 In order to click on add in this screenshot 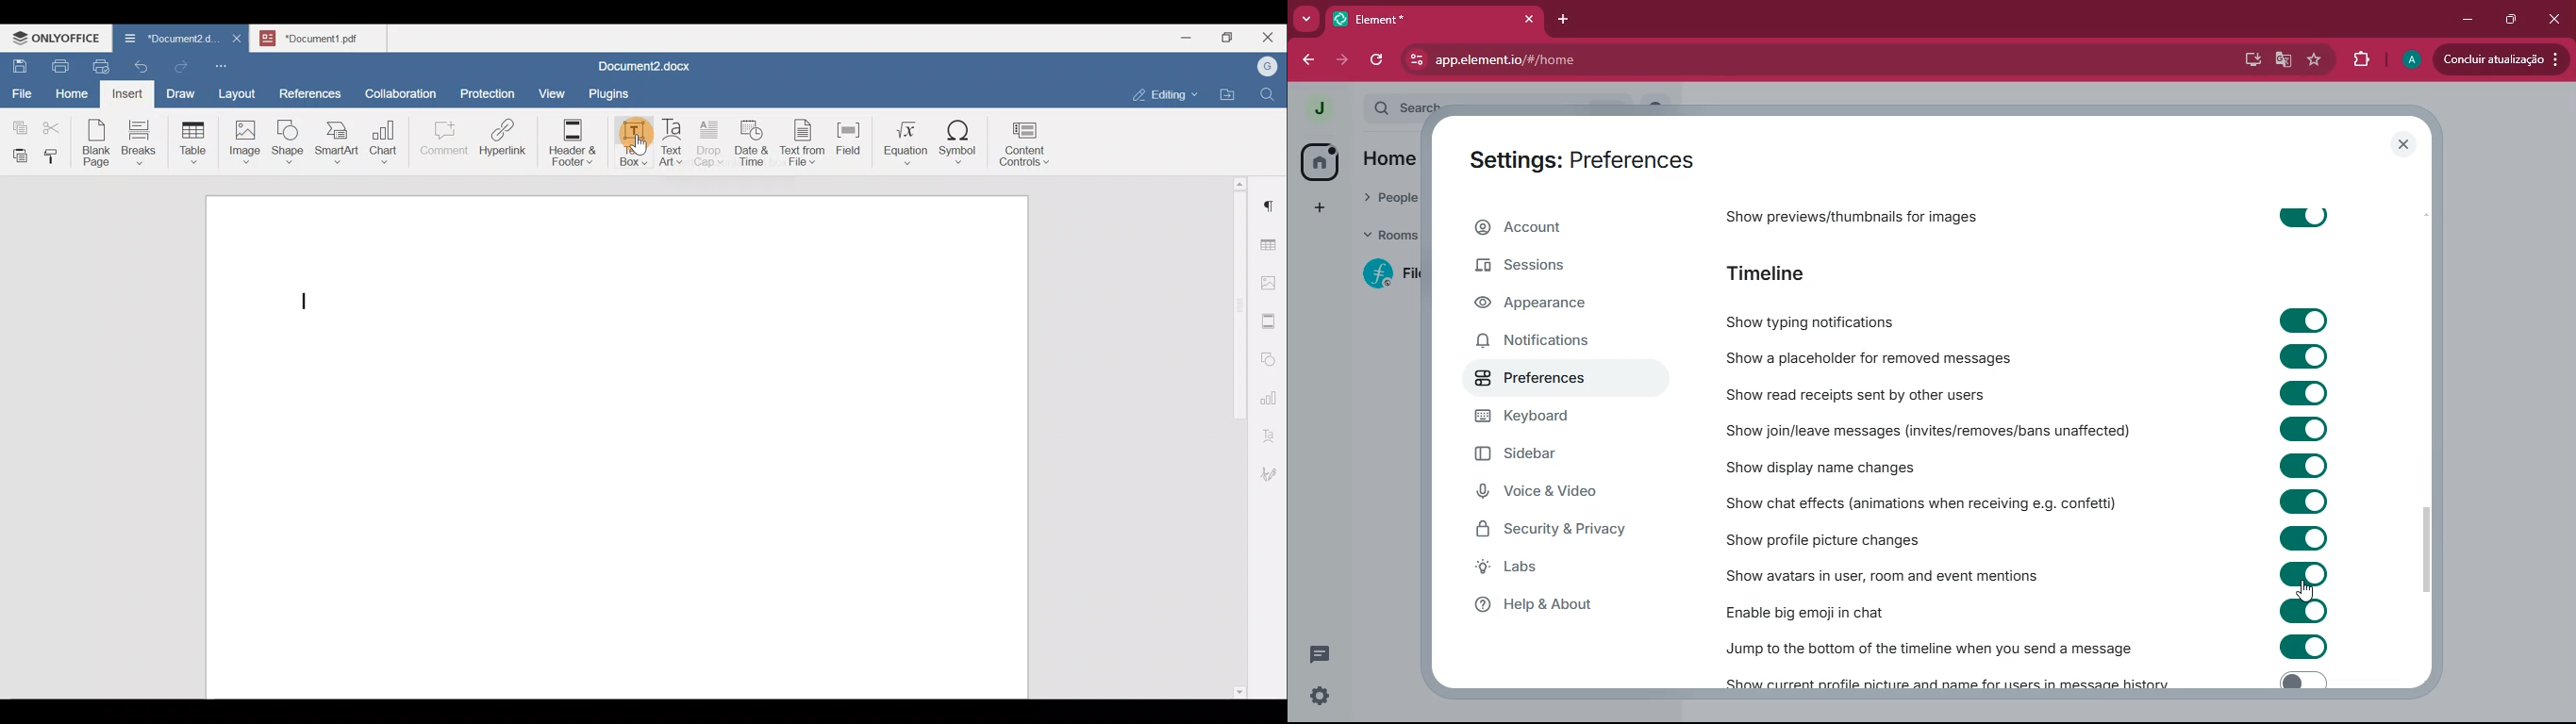, I will do `click(1316, 207)`.